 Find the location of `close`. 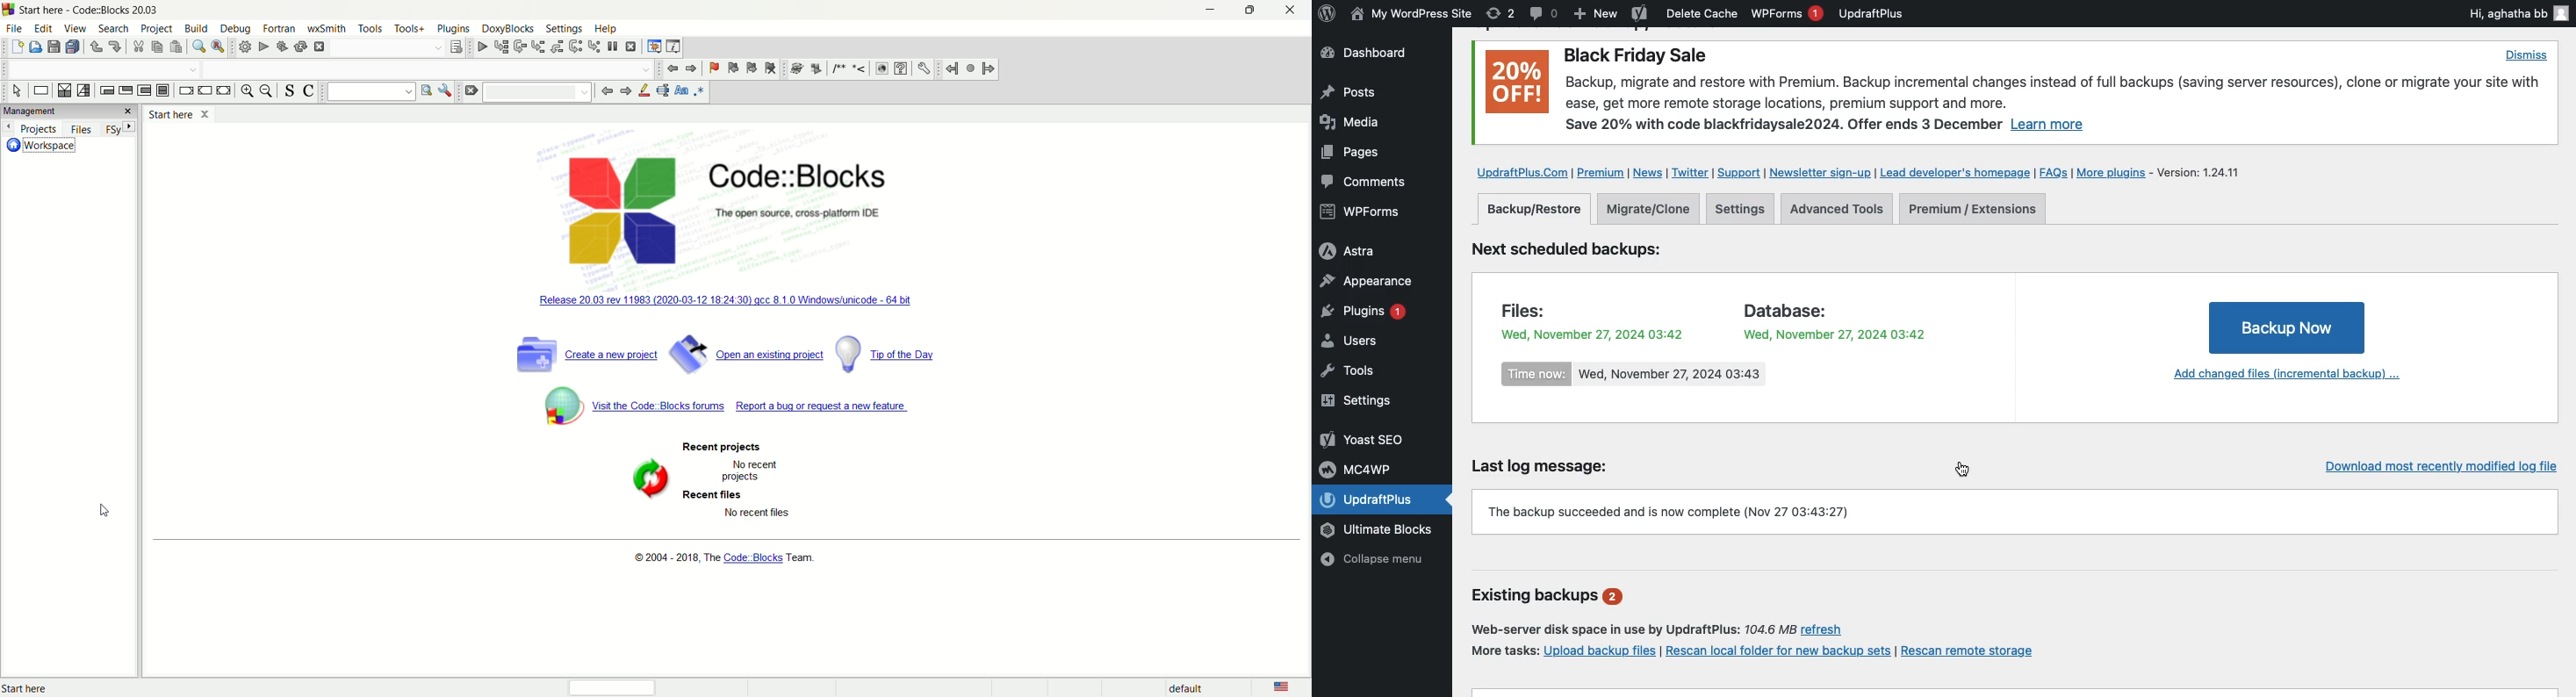

close is located at coordinates (1290, 10).